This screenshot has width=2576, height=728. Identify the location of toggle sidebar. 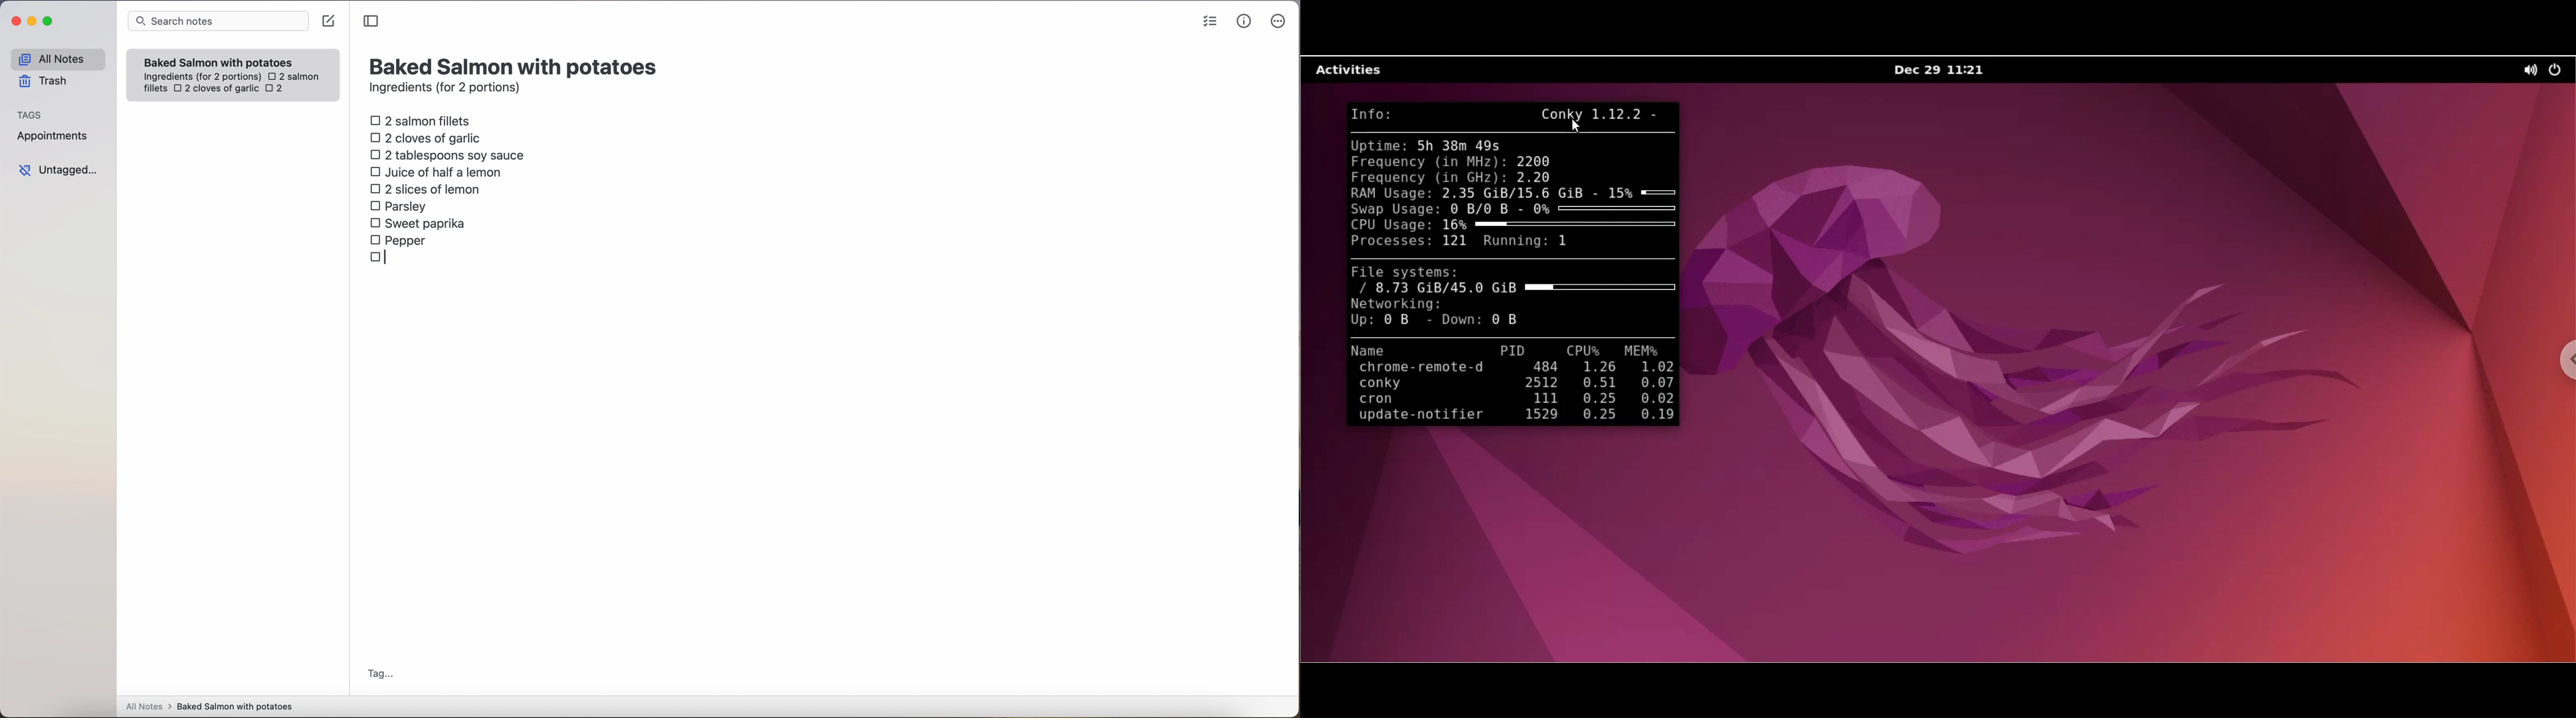
(372, 22).